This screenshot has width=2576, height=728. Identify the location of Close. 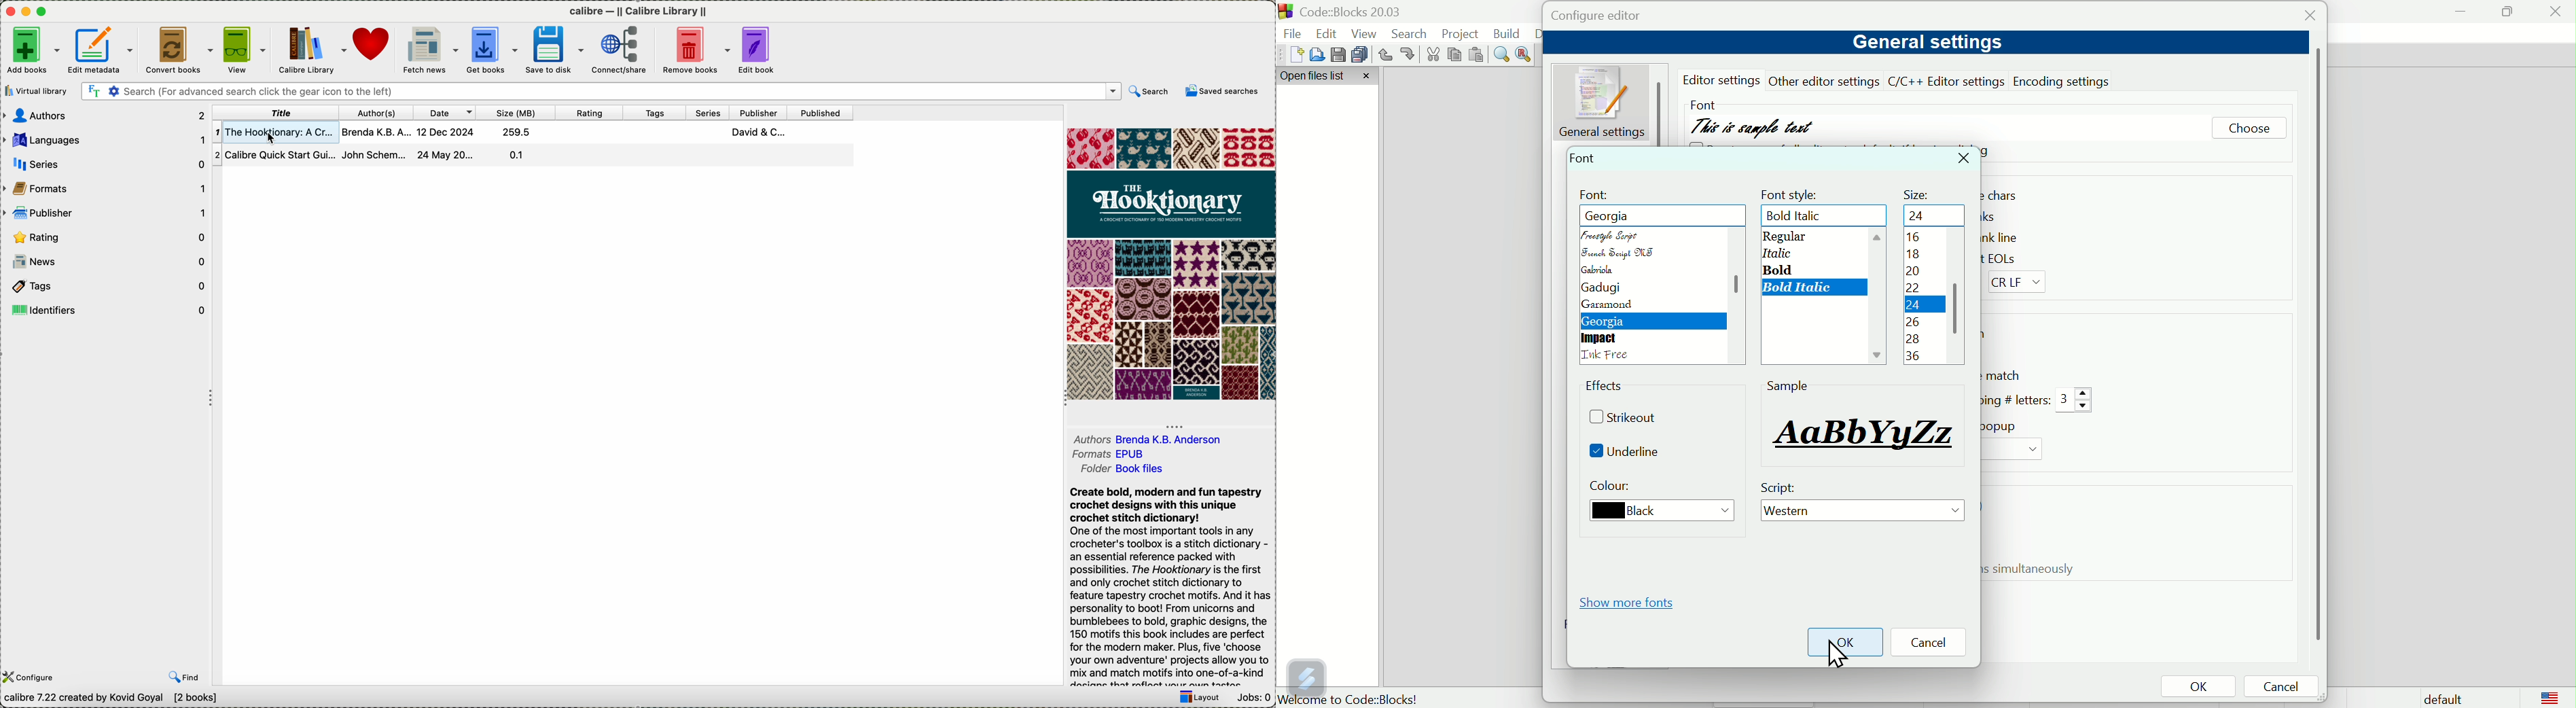
(2306, 18).